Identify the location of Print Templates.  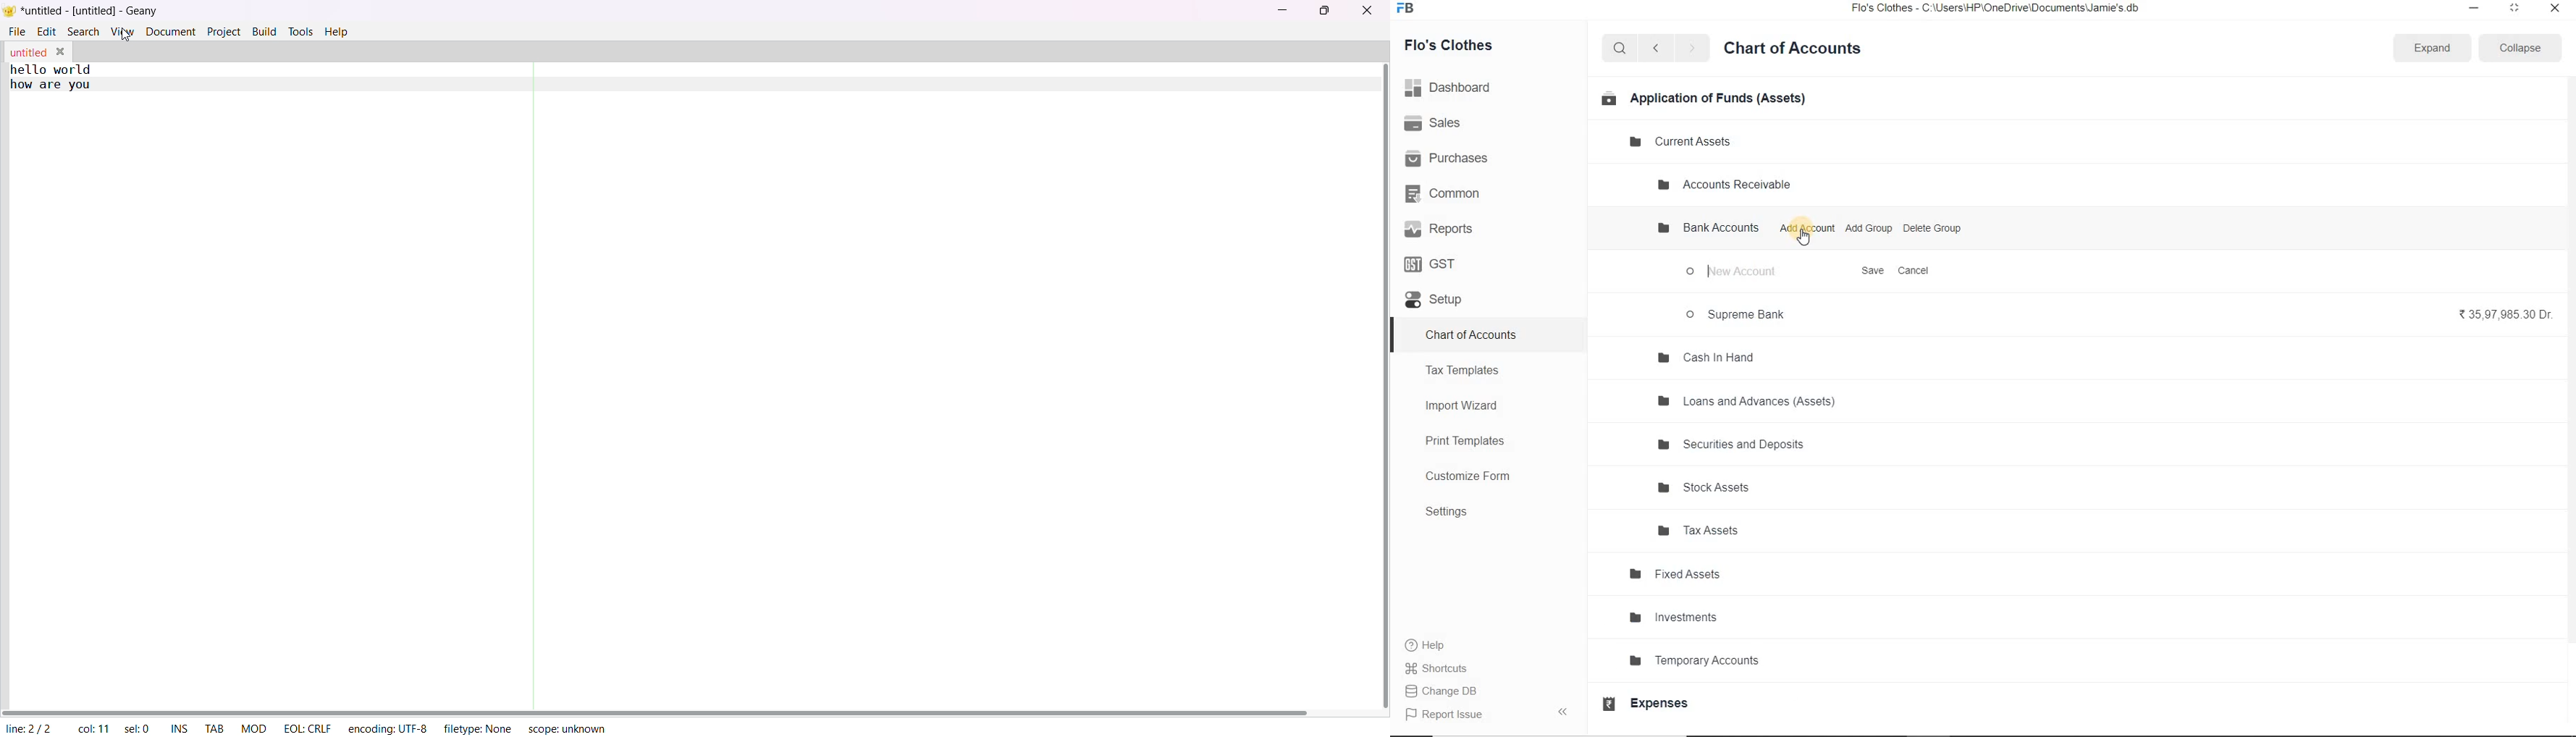
(1478, 441).